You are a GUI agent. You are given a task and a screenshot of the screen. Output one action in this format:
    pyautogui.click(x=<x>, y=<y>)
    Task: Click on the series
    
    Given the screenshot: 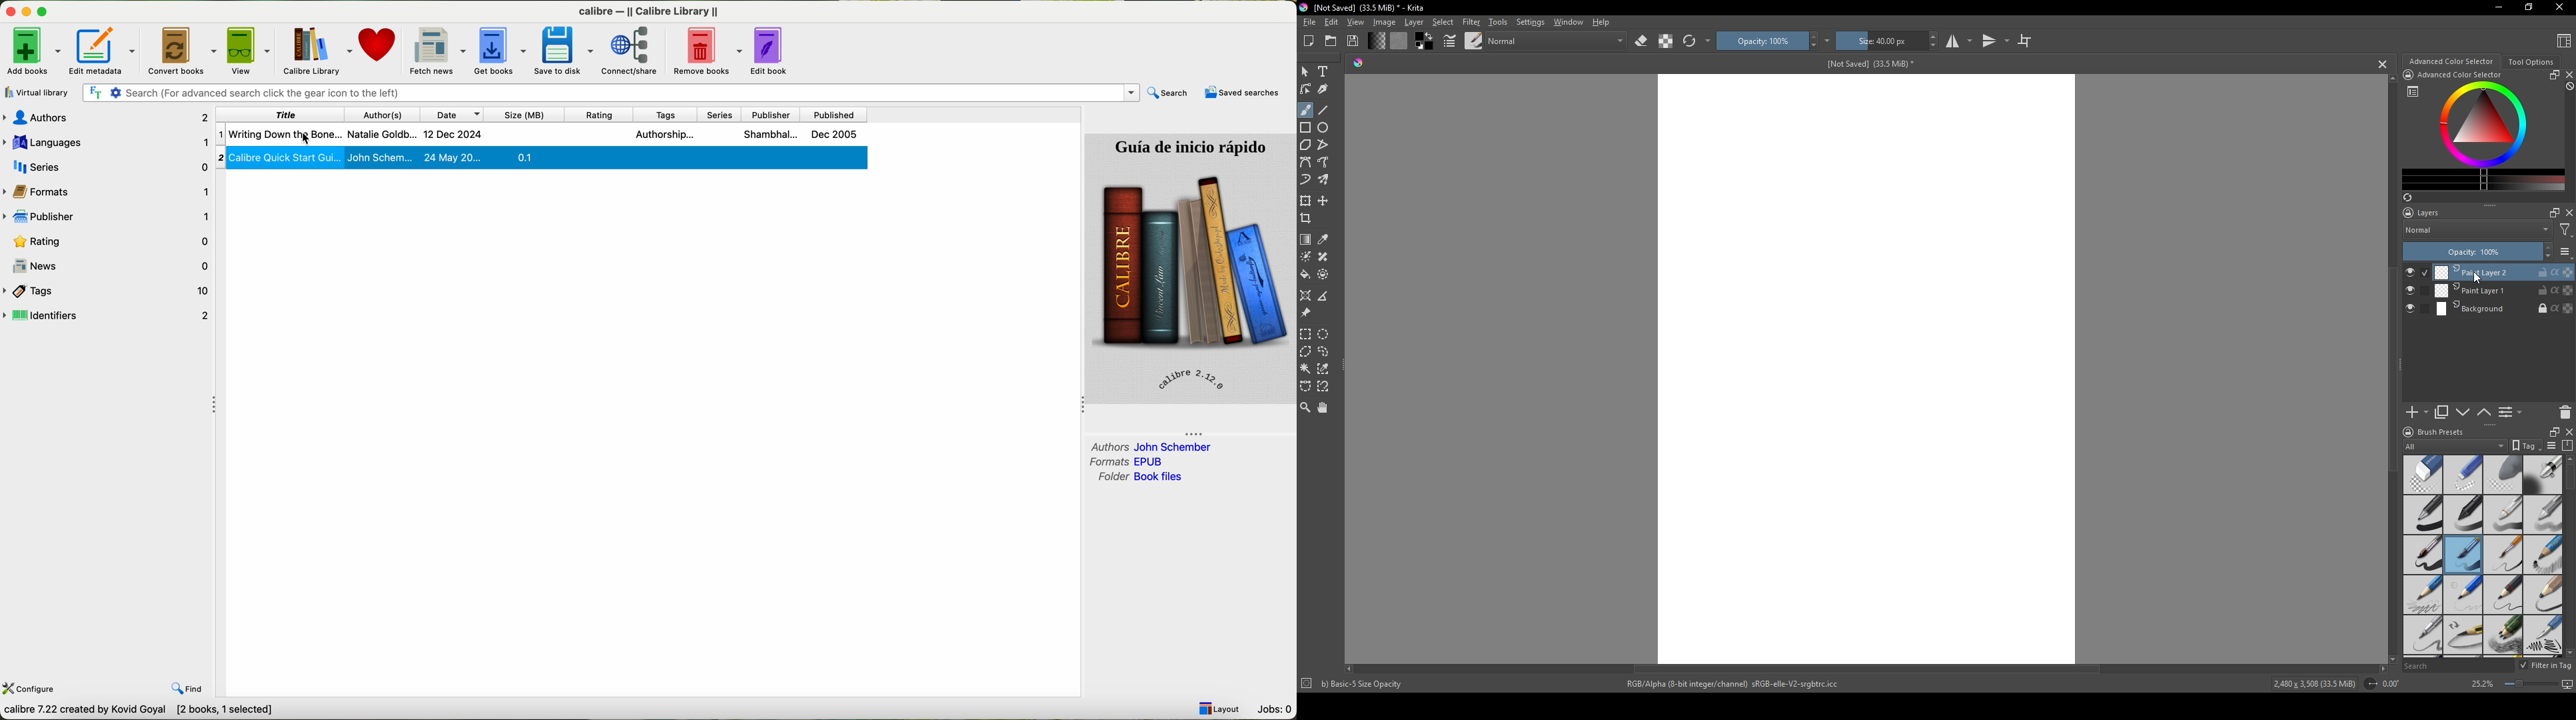 What is the action you would take?
    pyautogui.click(x=721, y=115)
    